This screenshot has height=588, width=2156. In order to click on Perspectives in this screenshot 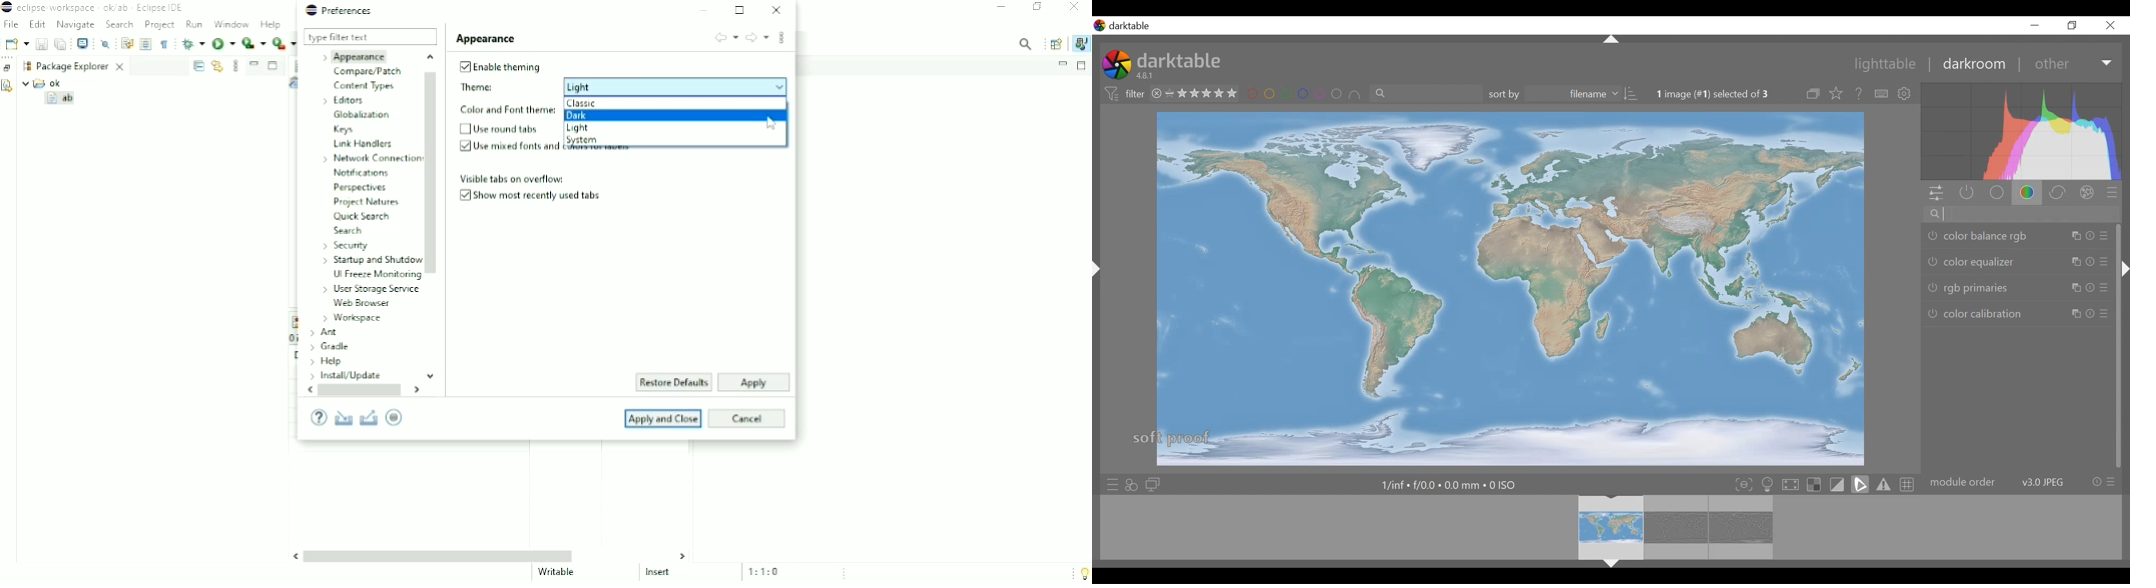, I will do `click(363, 187)`.